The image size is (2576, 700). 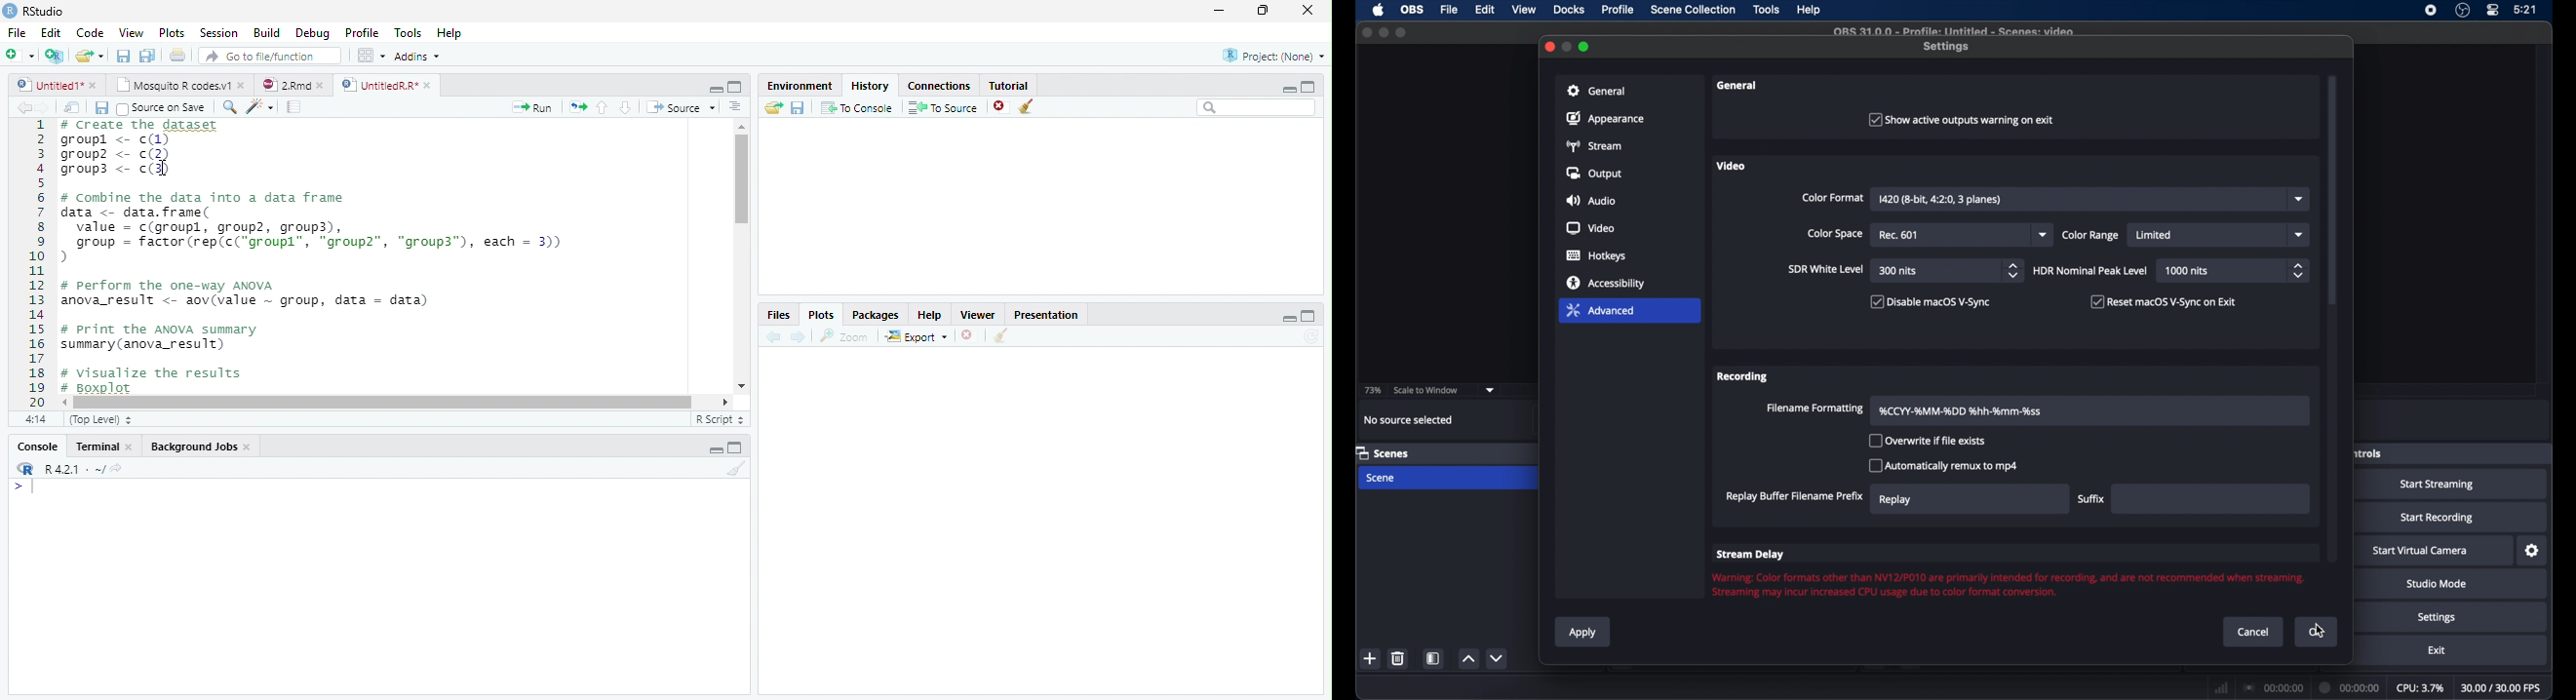 What do you see at coordinates (228, 108) in the screenshot?
I see `Zoom In` at bounding box center [228, 108].